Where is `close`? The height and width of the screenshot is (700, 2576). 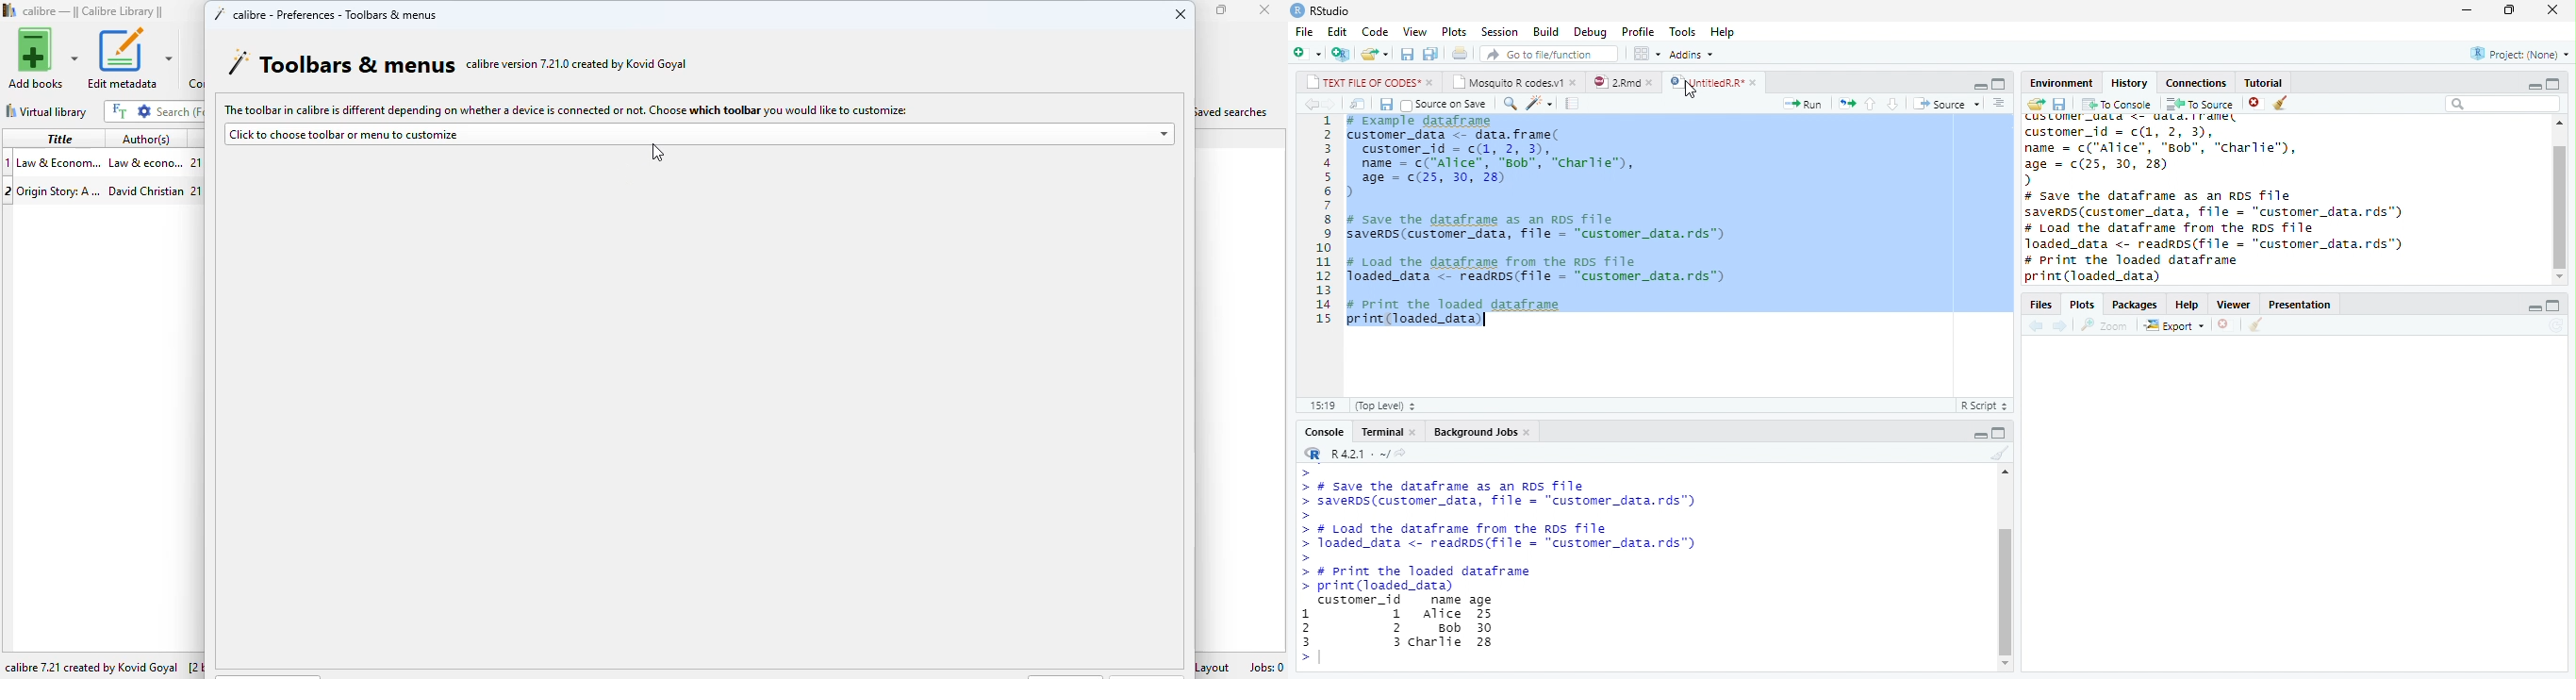 close is located at coordinates (2226, 324).